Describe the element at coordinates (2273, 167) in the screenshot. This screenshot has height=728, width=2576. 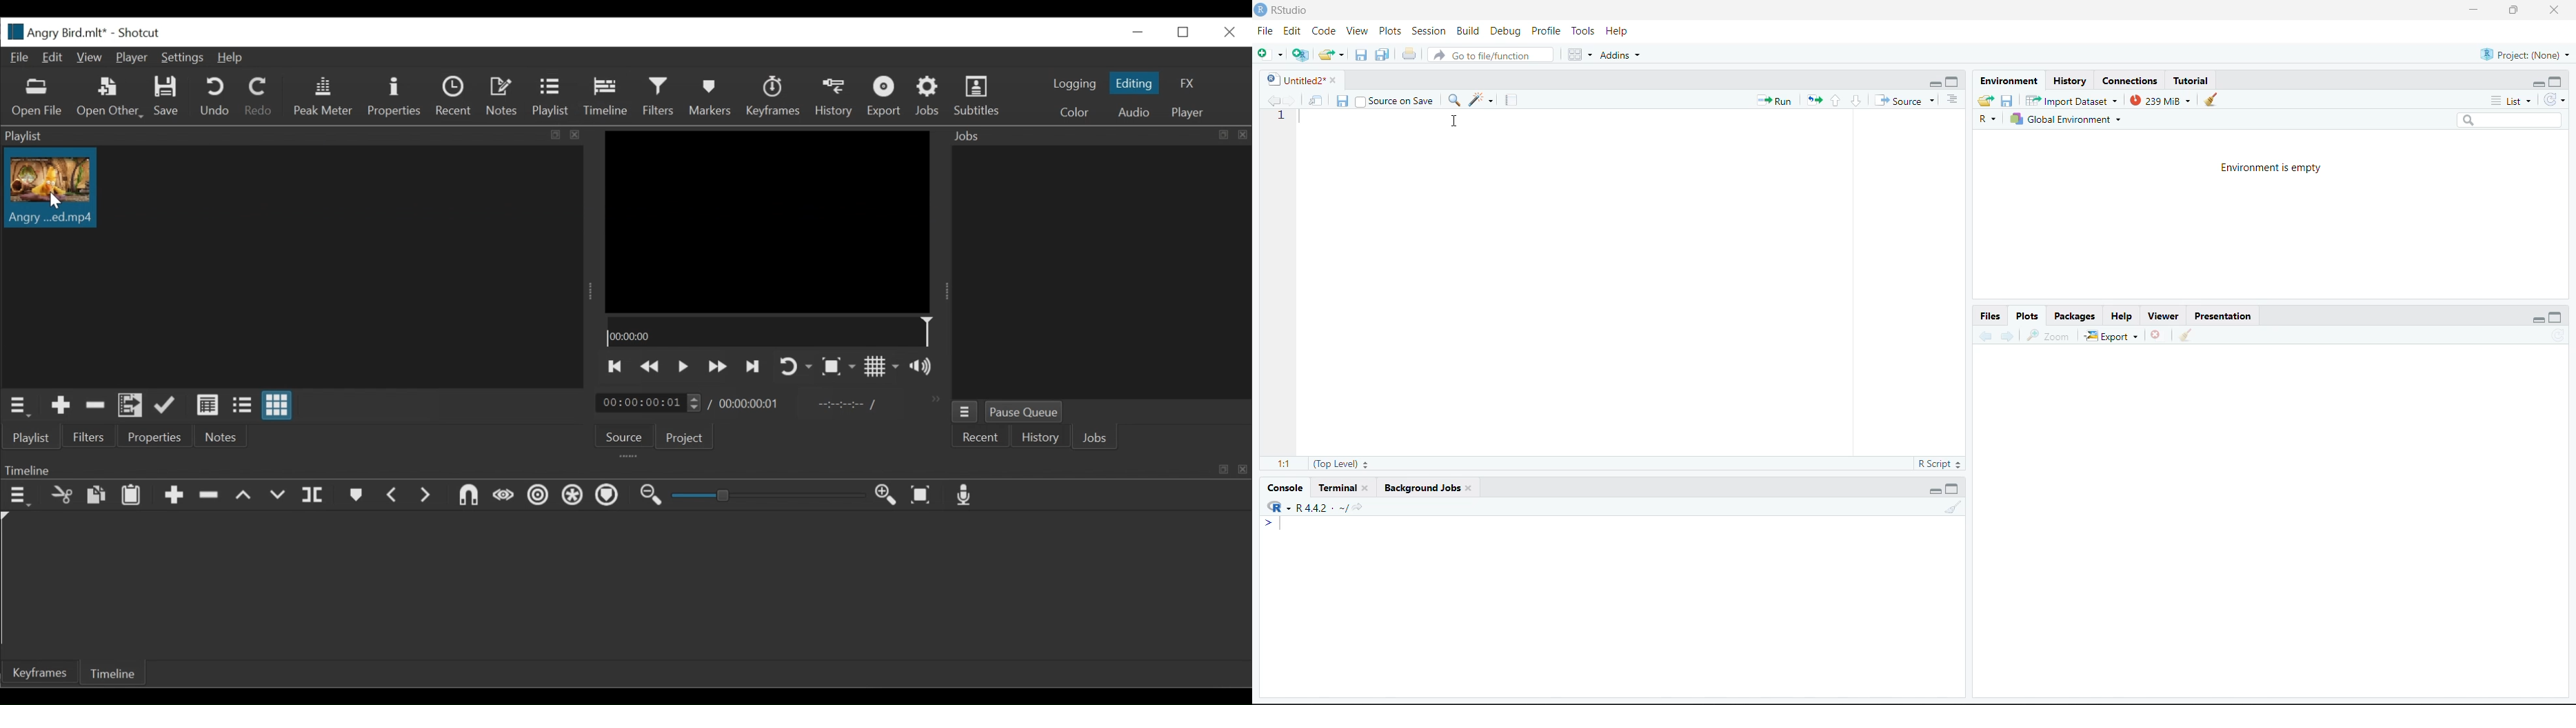
I see `Environment is empty` at that location.